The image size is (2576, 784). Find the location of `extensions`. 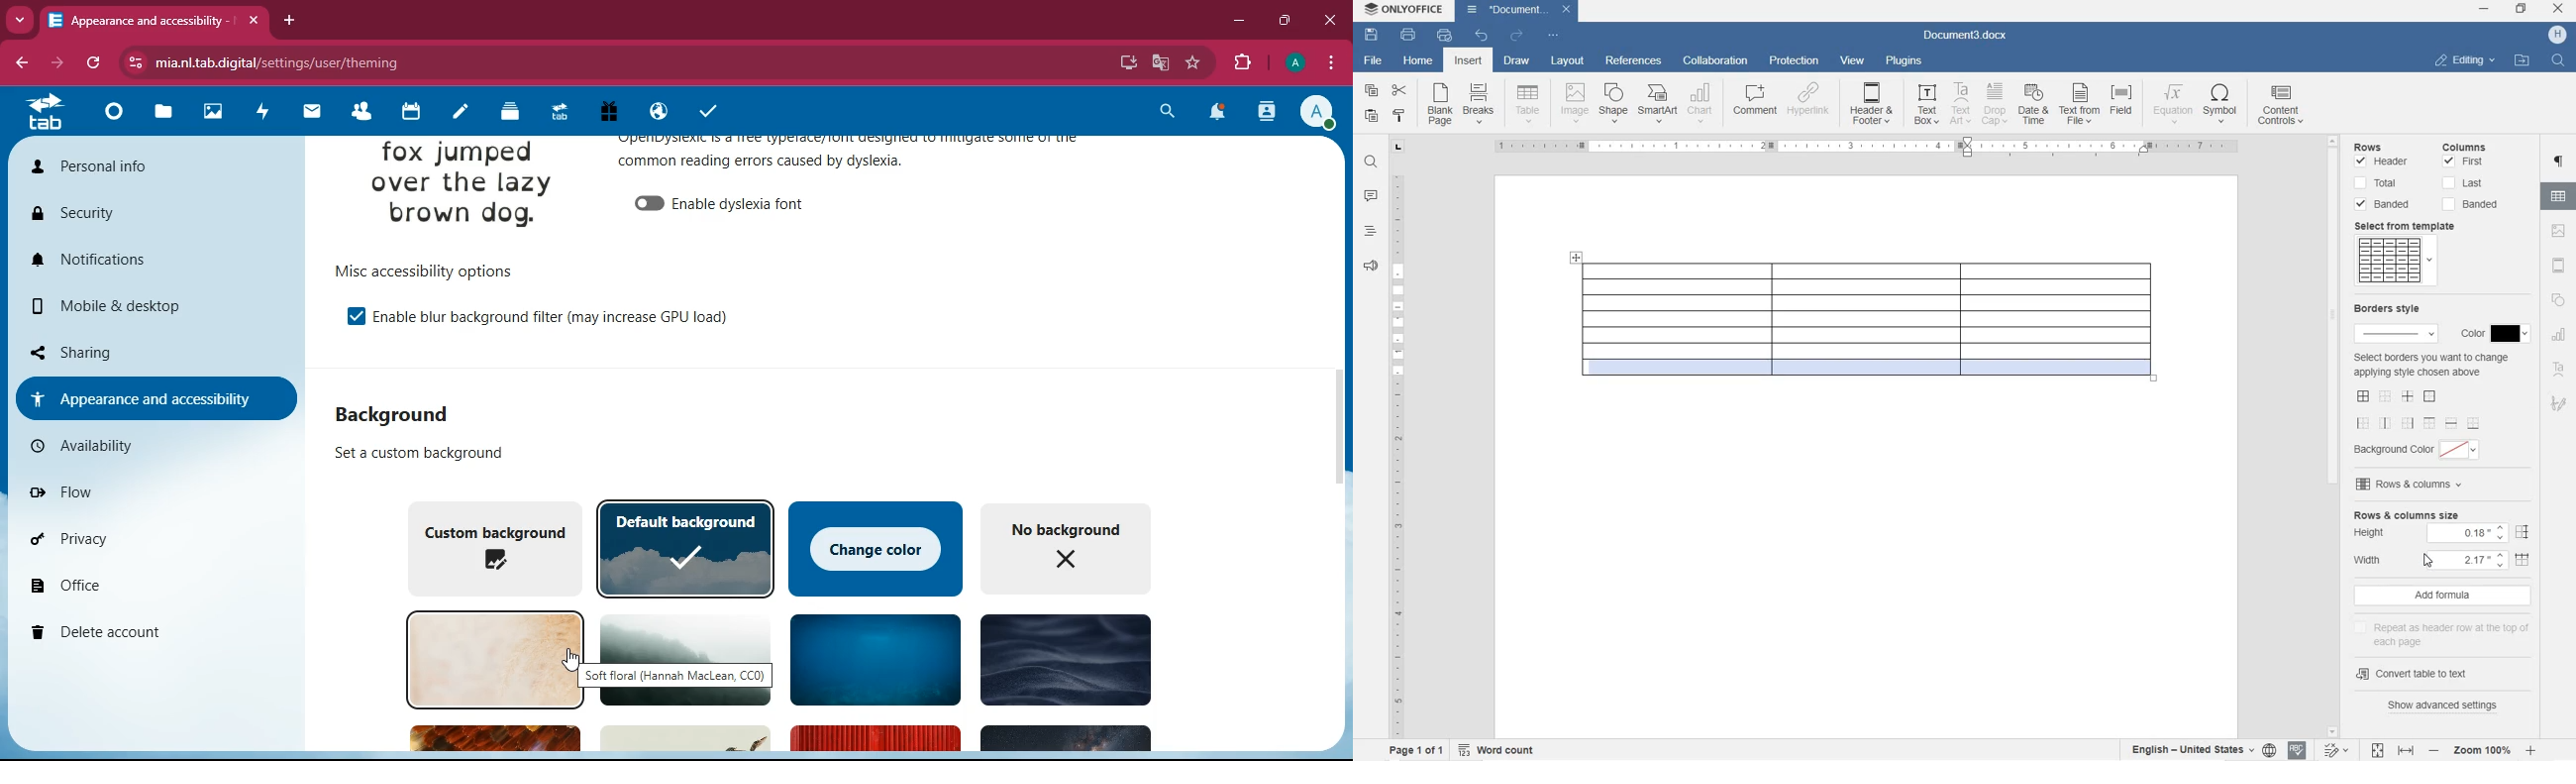

extensions is located at coordinates (1241, 63).